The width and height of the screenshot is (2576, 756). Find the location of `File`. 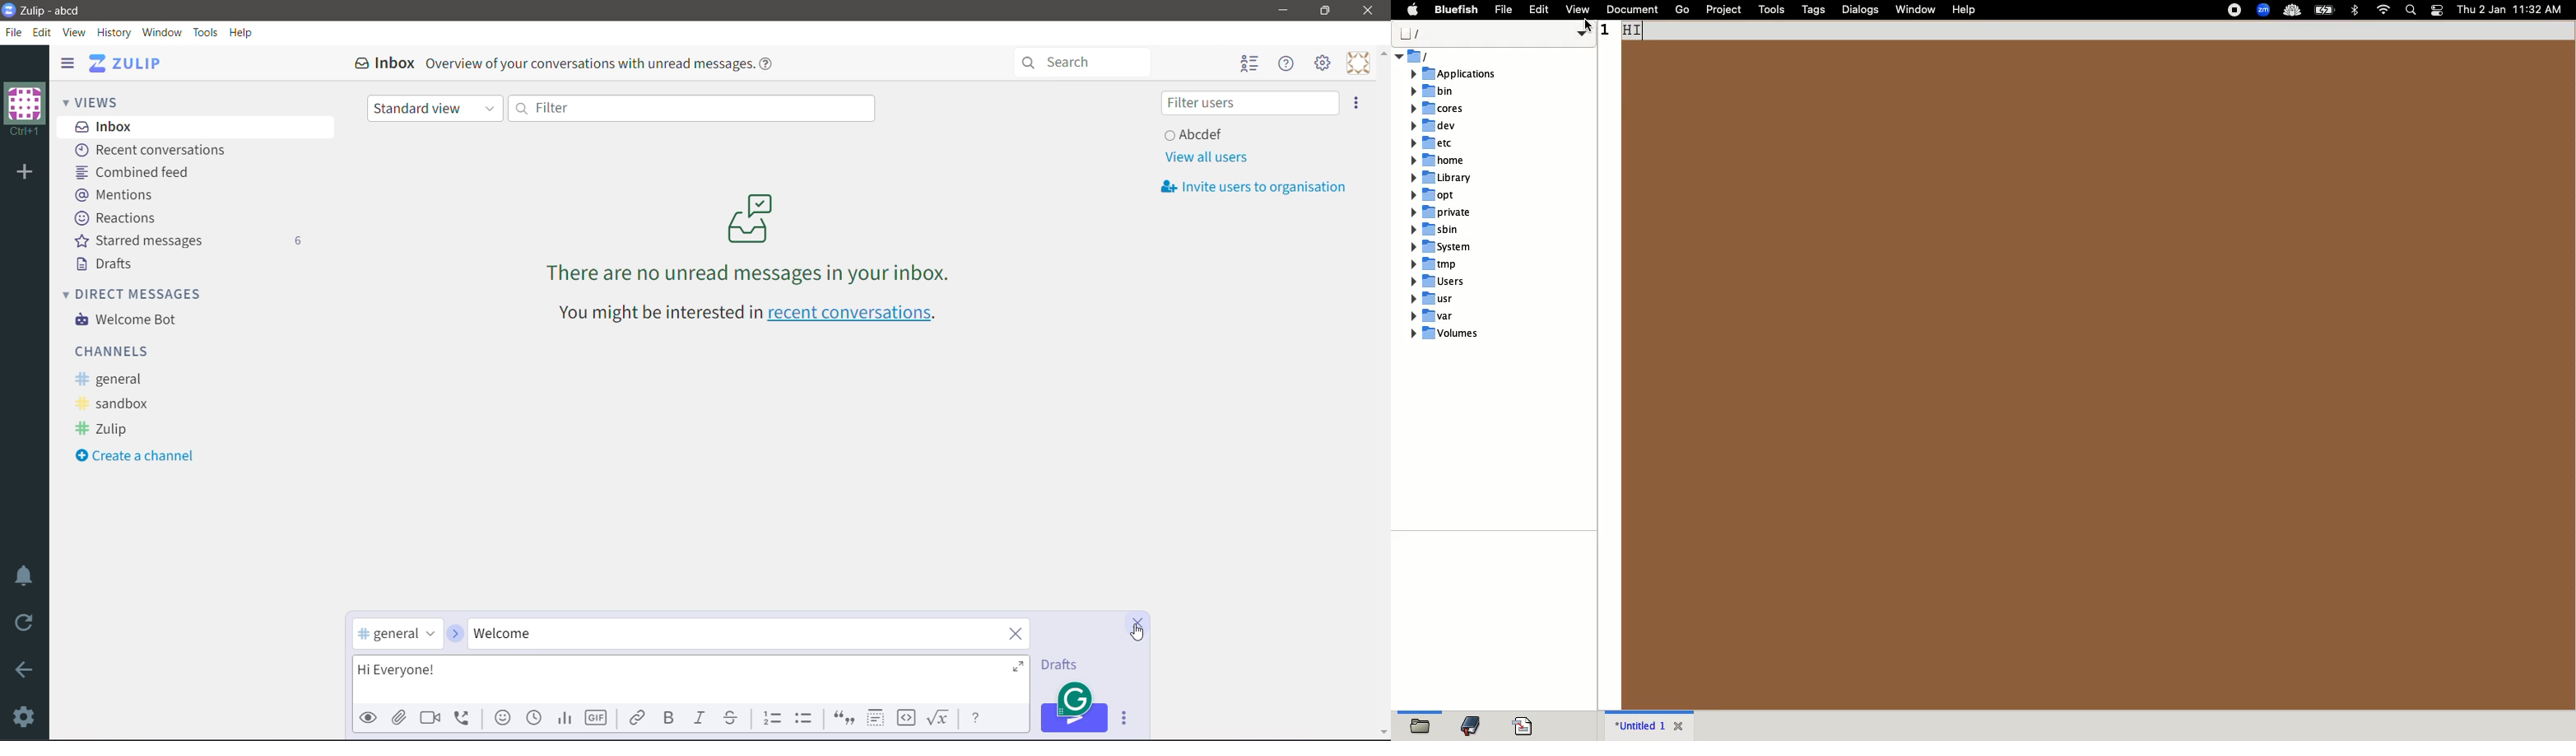

File is located at coordinates (14, 33).